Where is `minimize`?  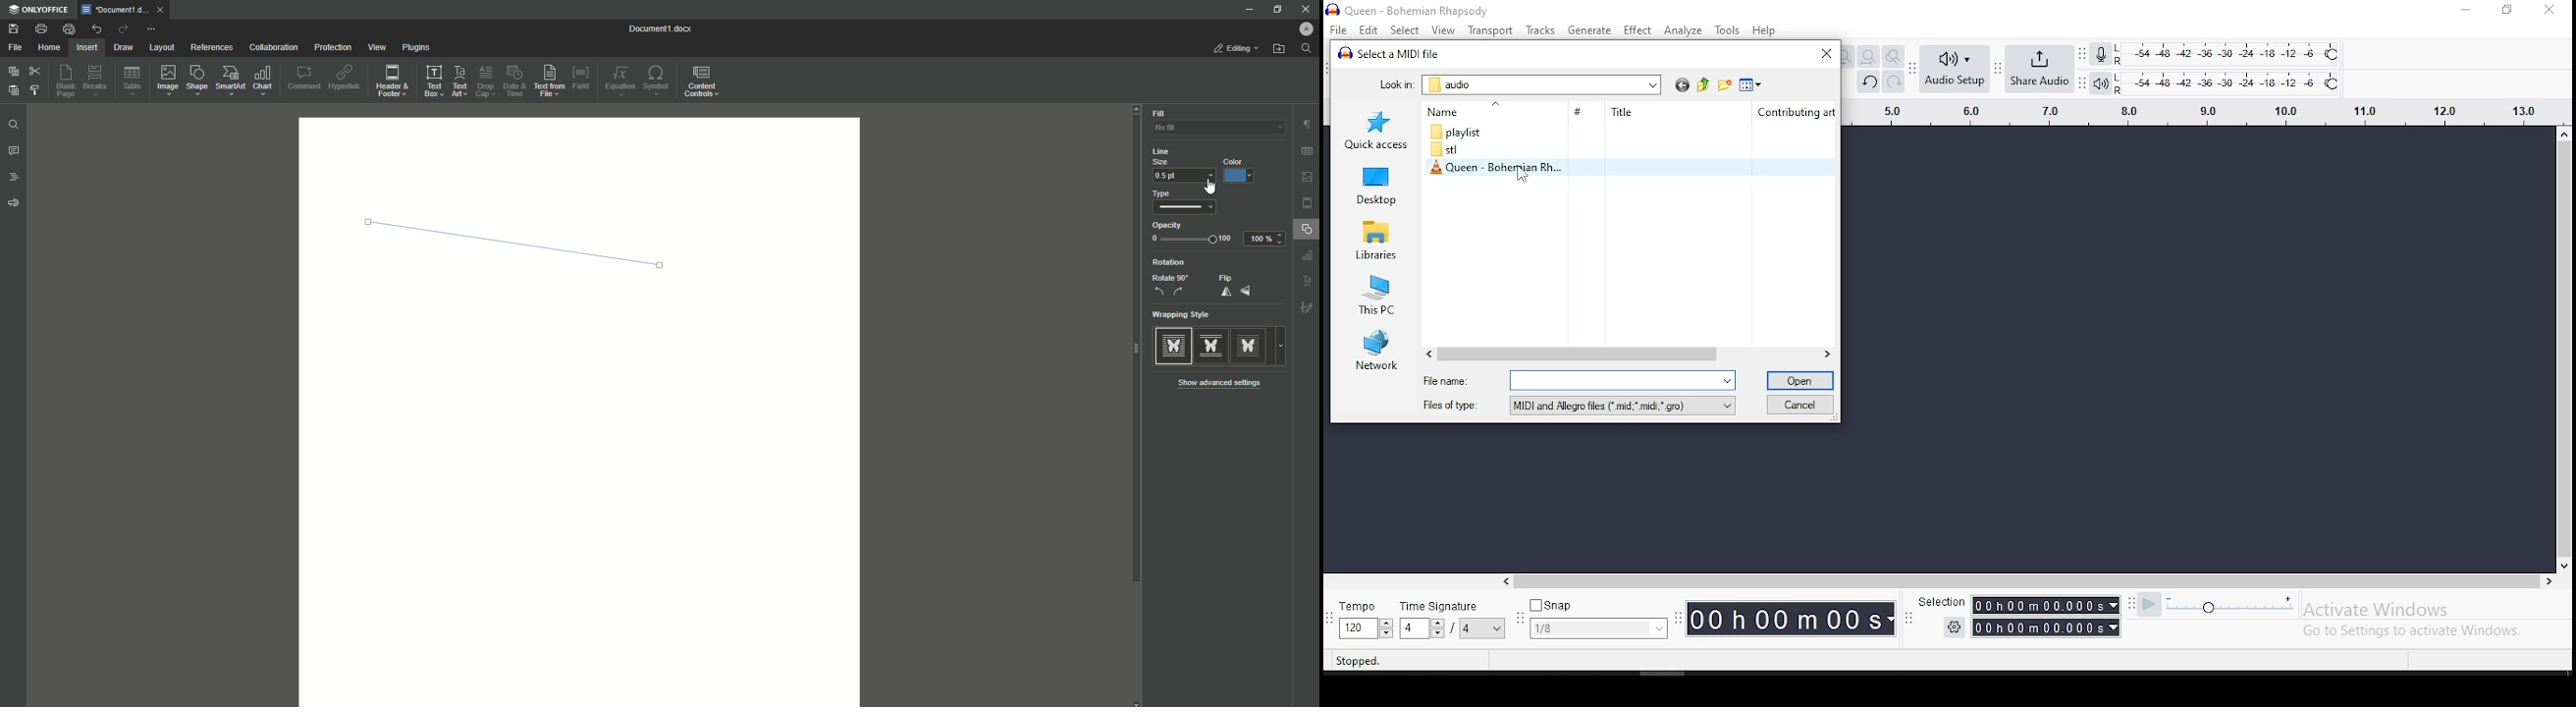 minimize is located at coordinates (2463, 10).